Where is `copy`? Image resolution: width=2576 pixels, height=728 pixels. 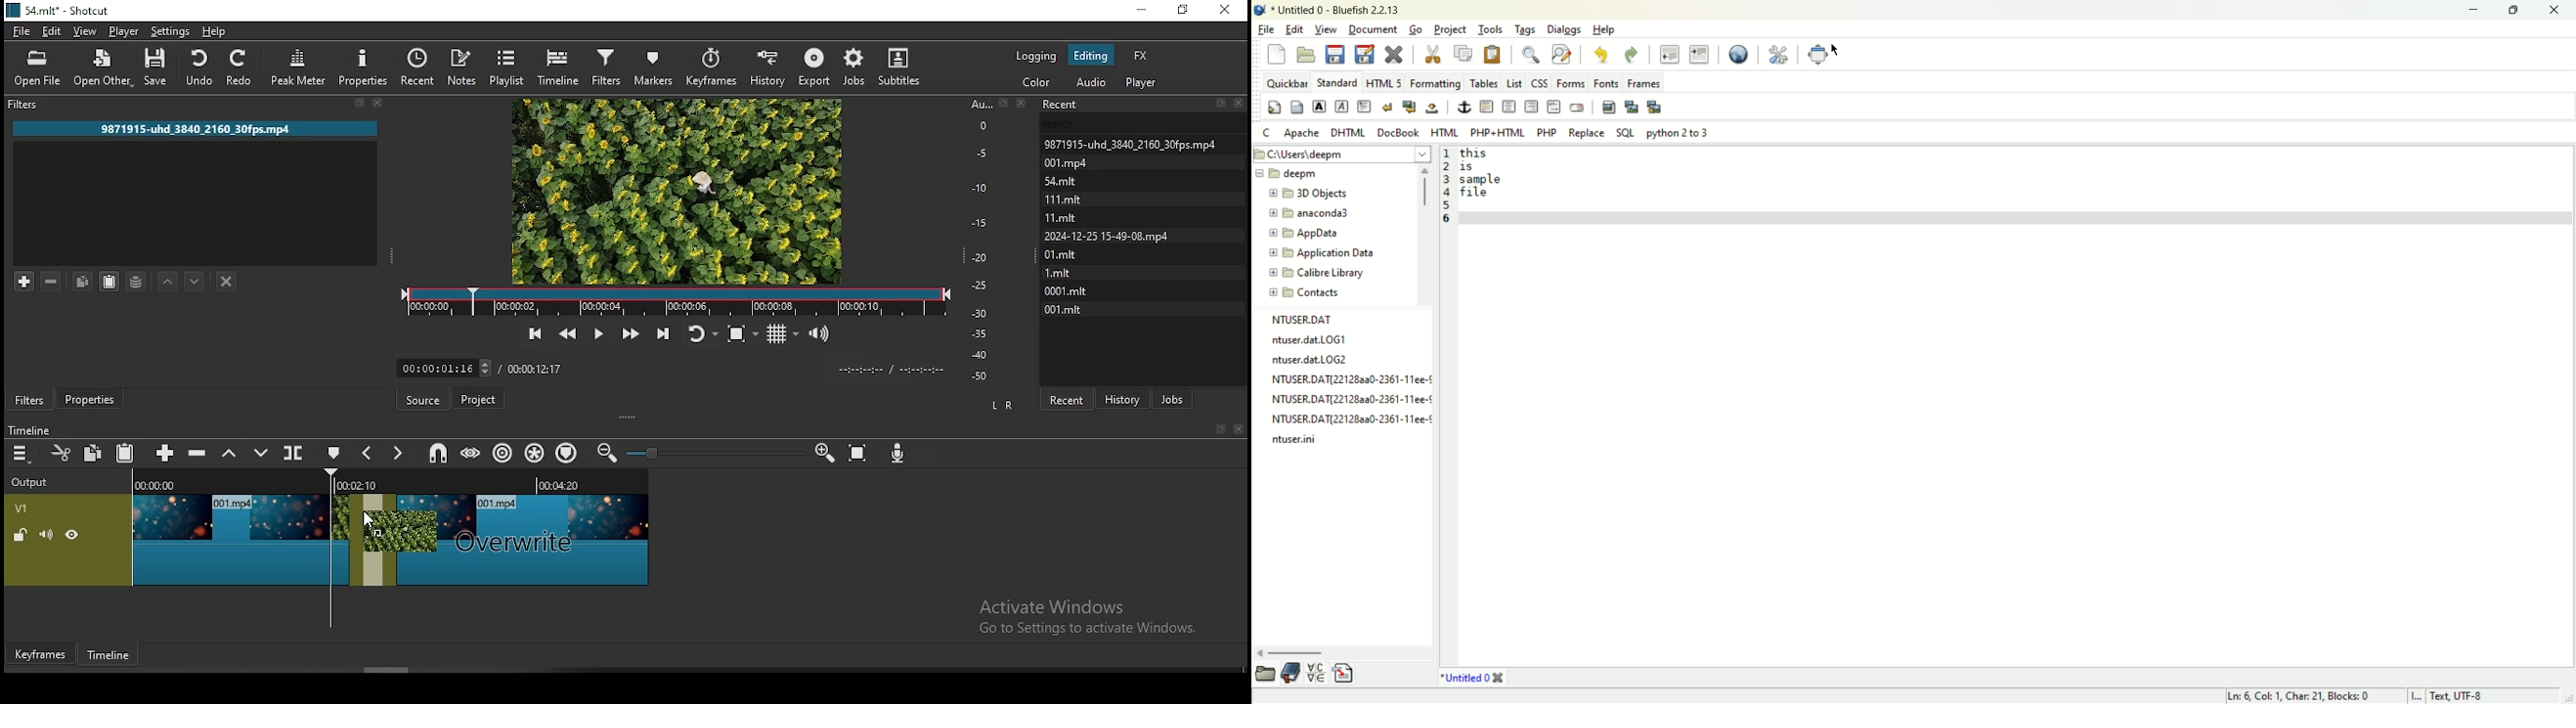
copy is located at coordinates (82, 282).